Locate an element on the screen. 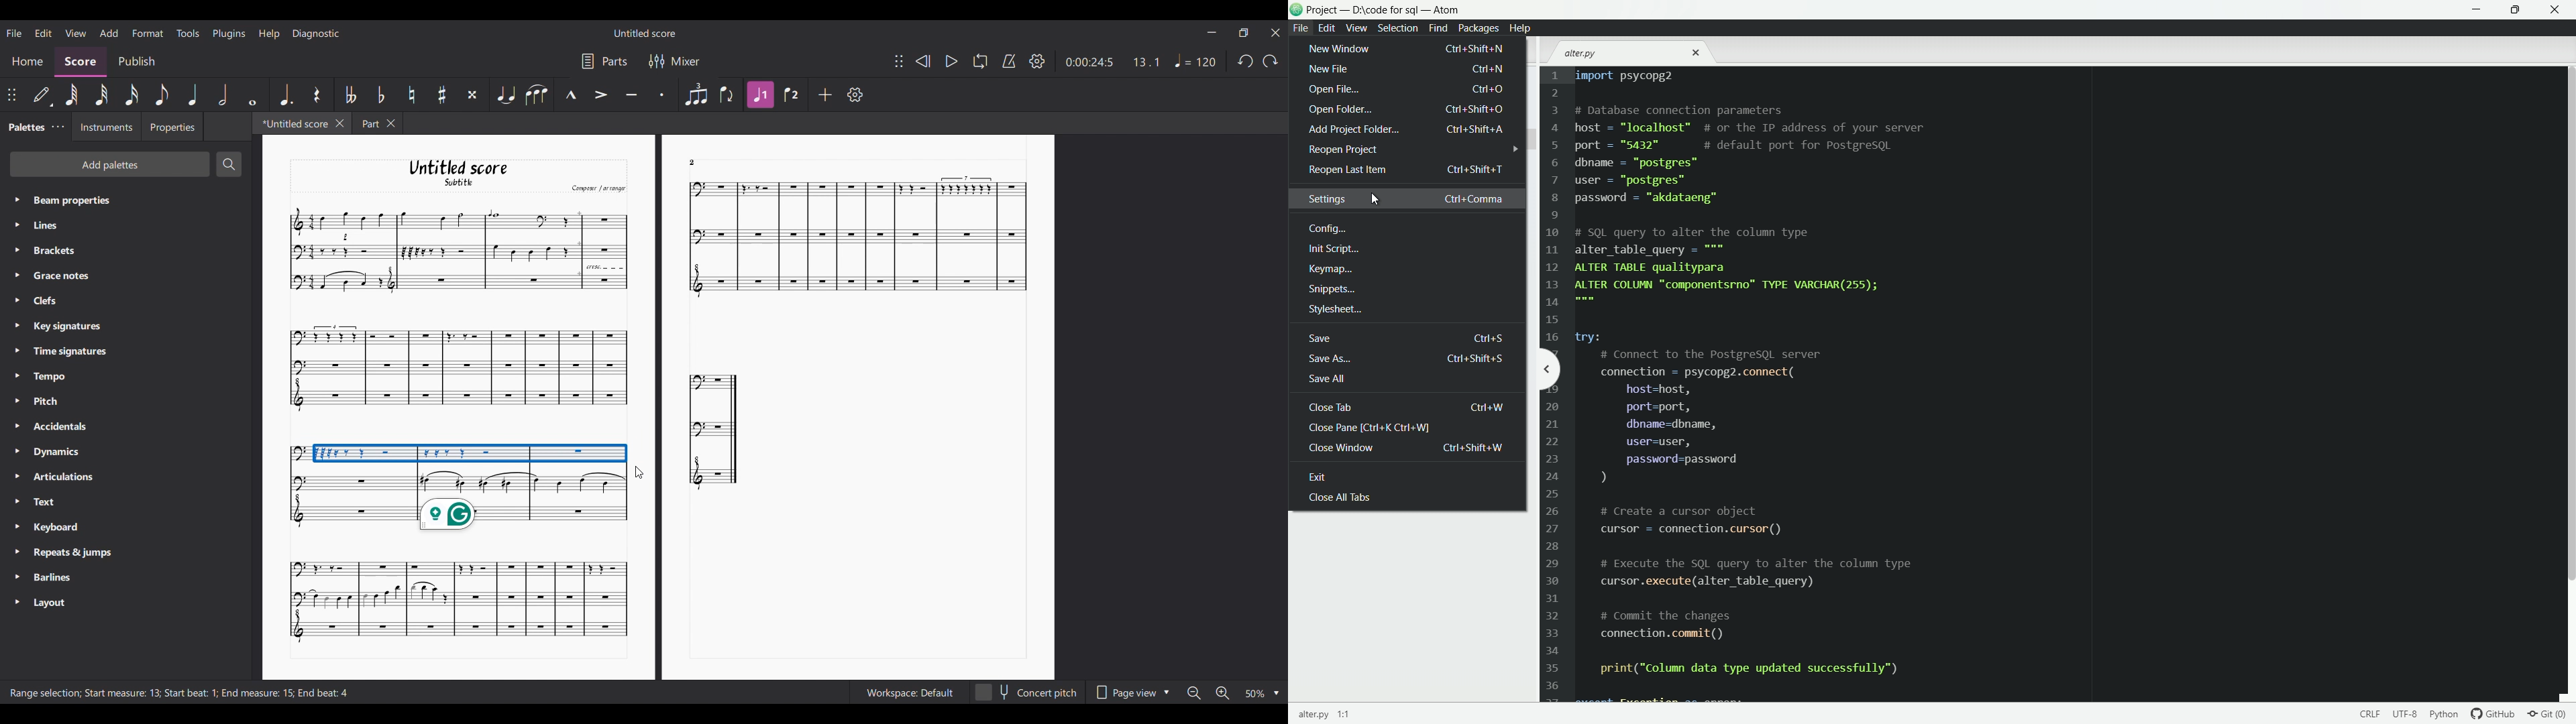 The height and width of the screenshot is (728, 2576). Graph is located at coordinates (714, 430).